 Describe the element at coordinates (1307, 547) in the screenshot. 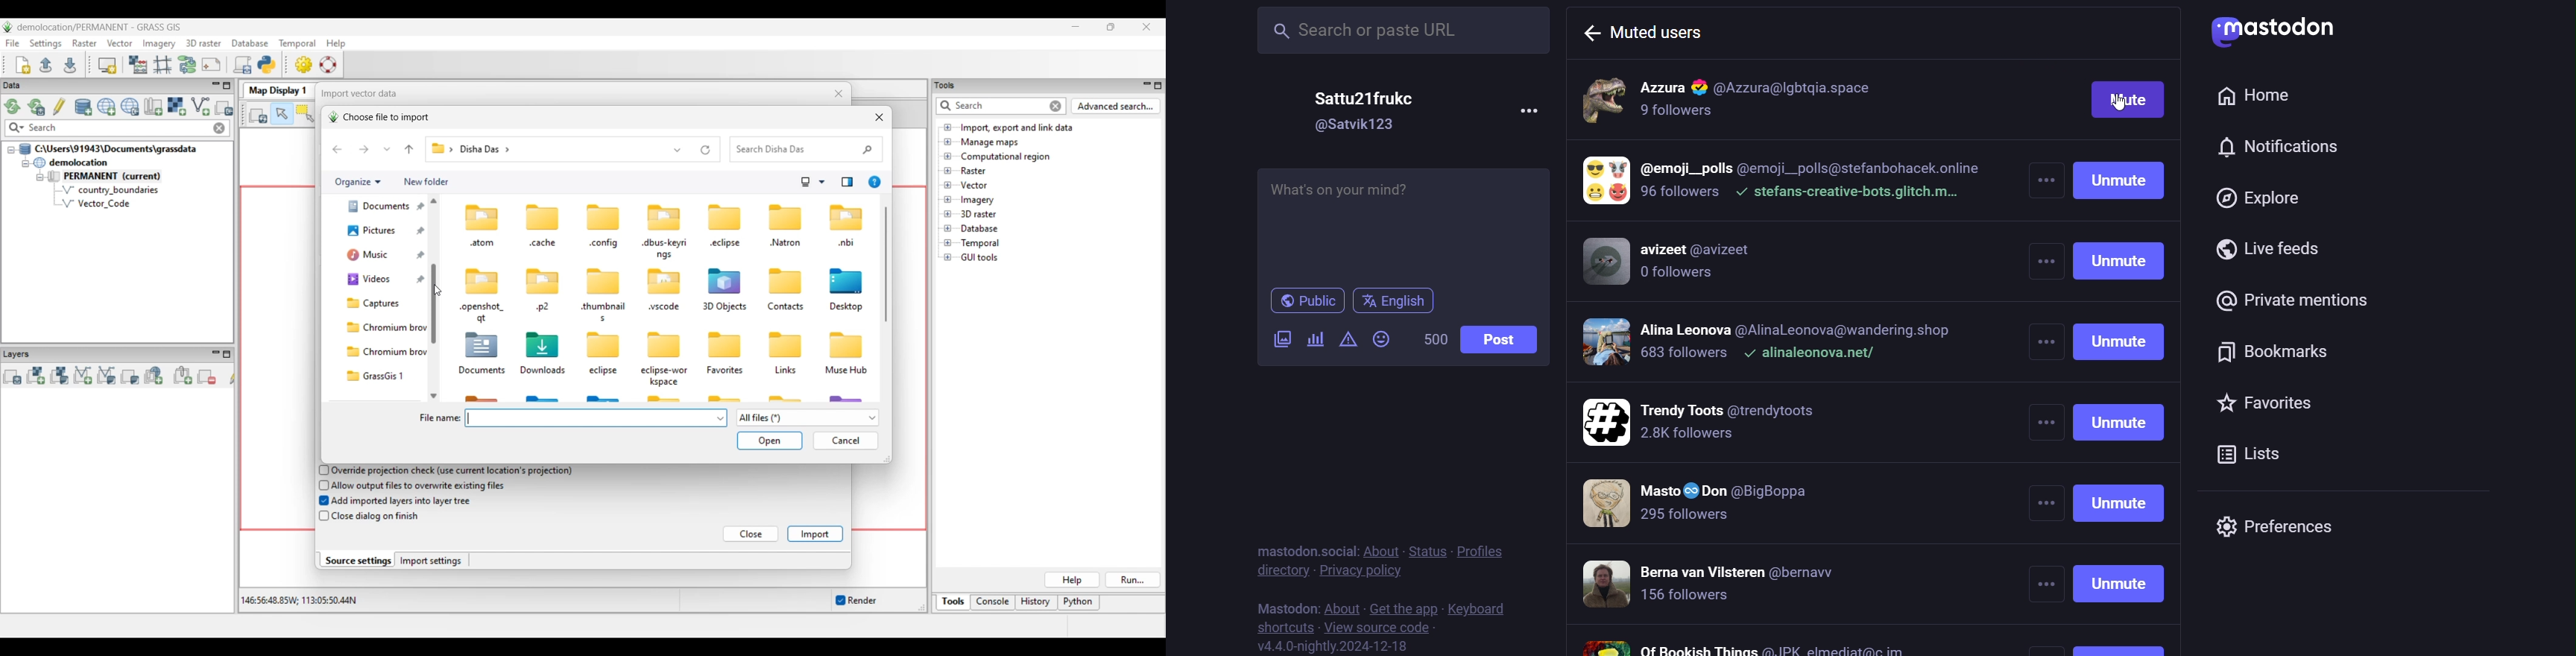

I see `mastodon social` at that location.